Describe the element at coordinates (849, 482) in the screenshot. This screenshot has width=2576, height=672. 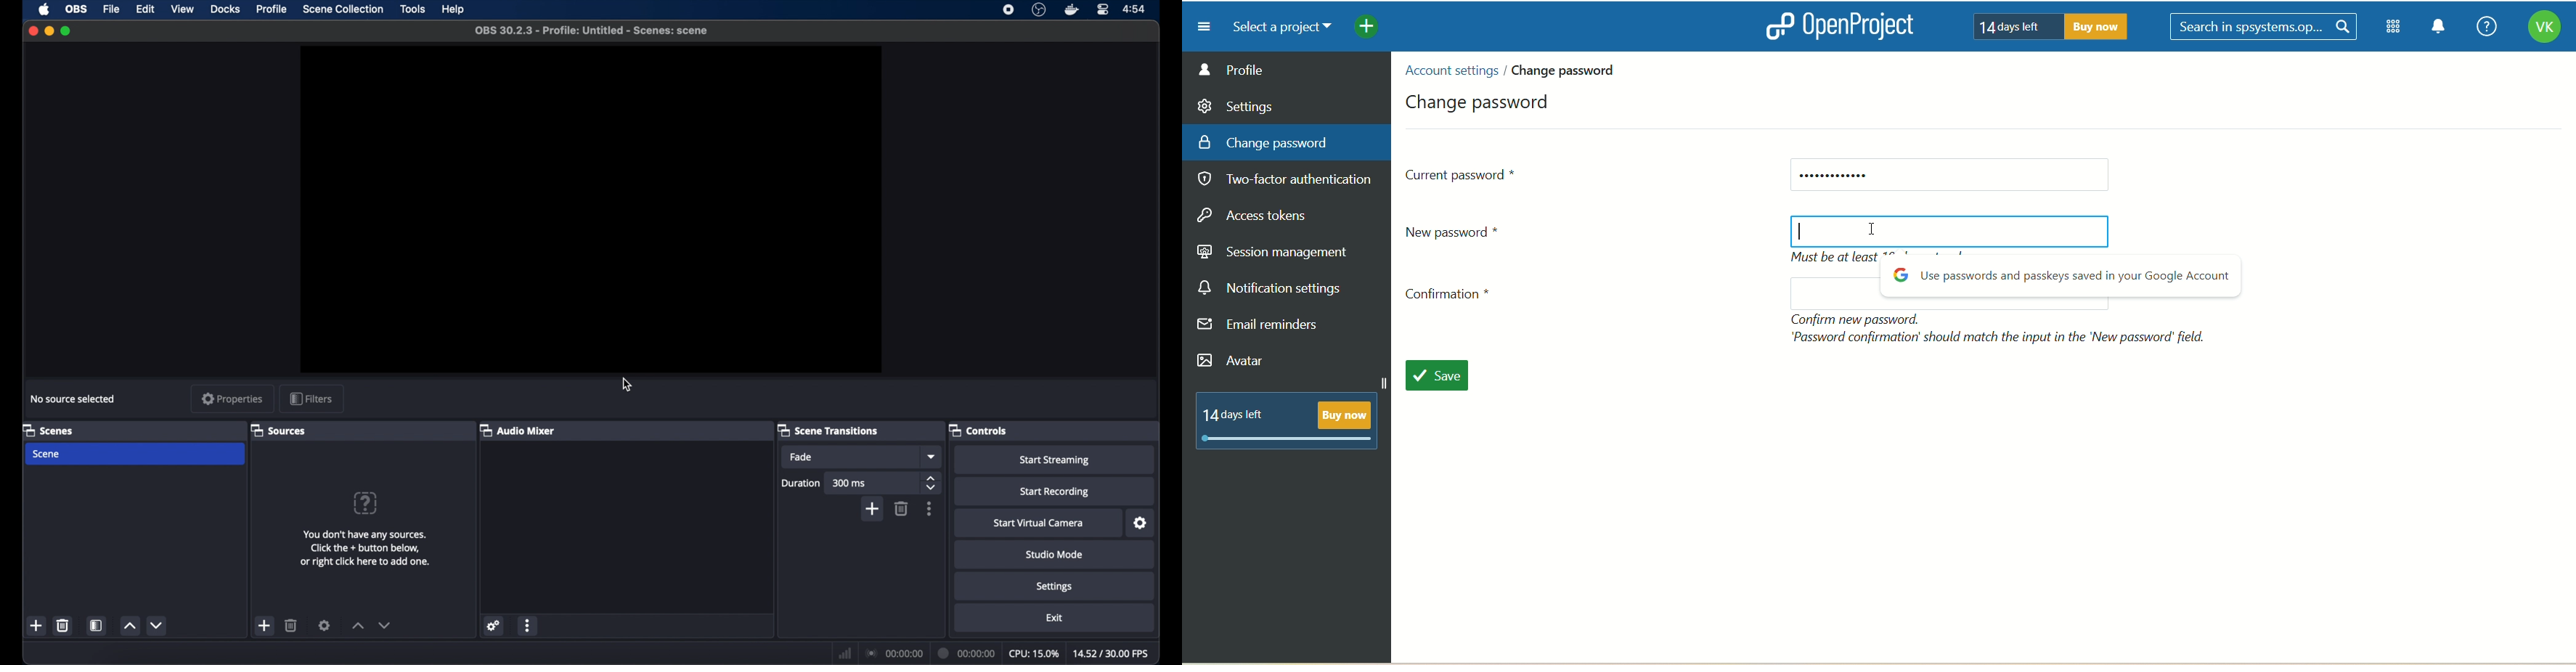
I see `300 ms` at that location.